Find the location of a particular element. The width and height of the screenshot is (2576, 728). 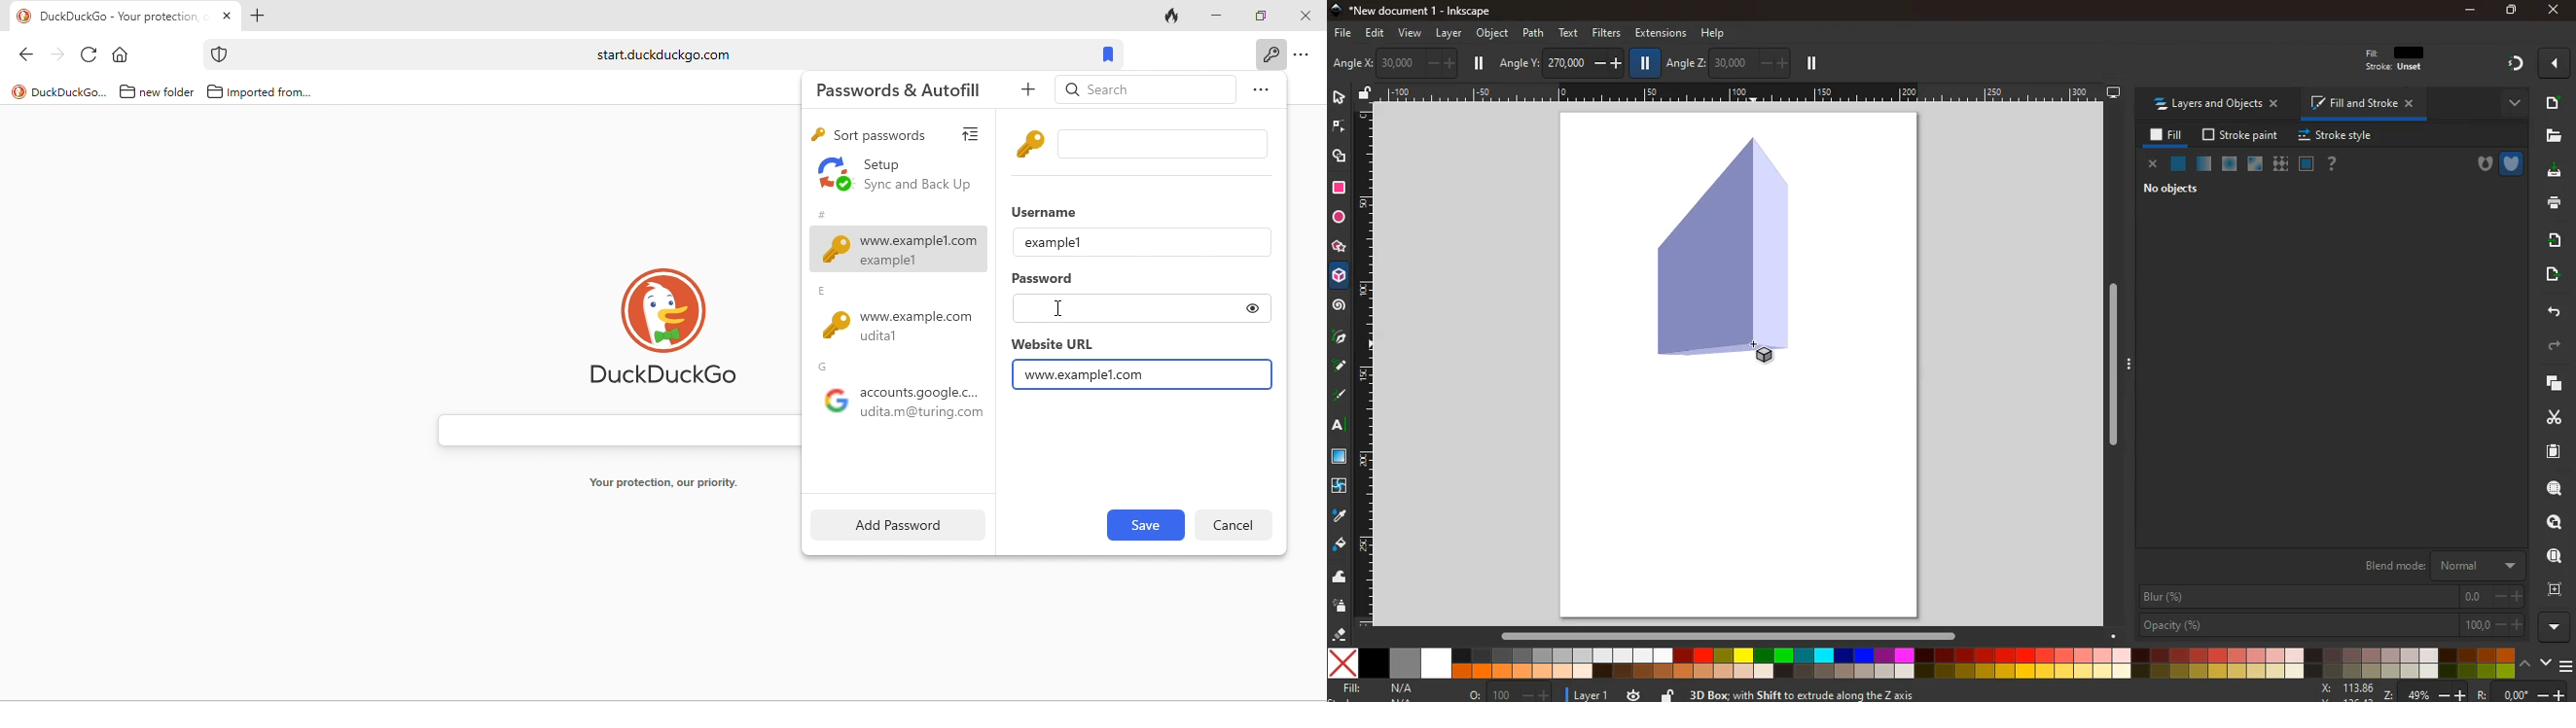

close is located at coordinates (2551, 11).